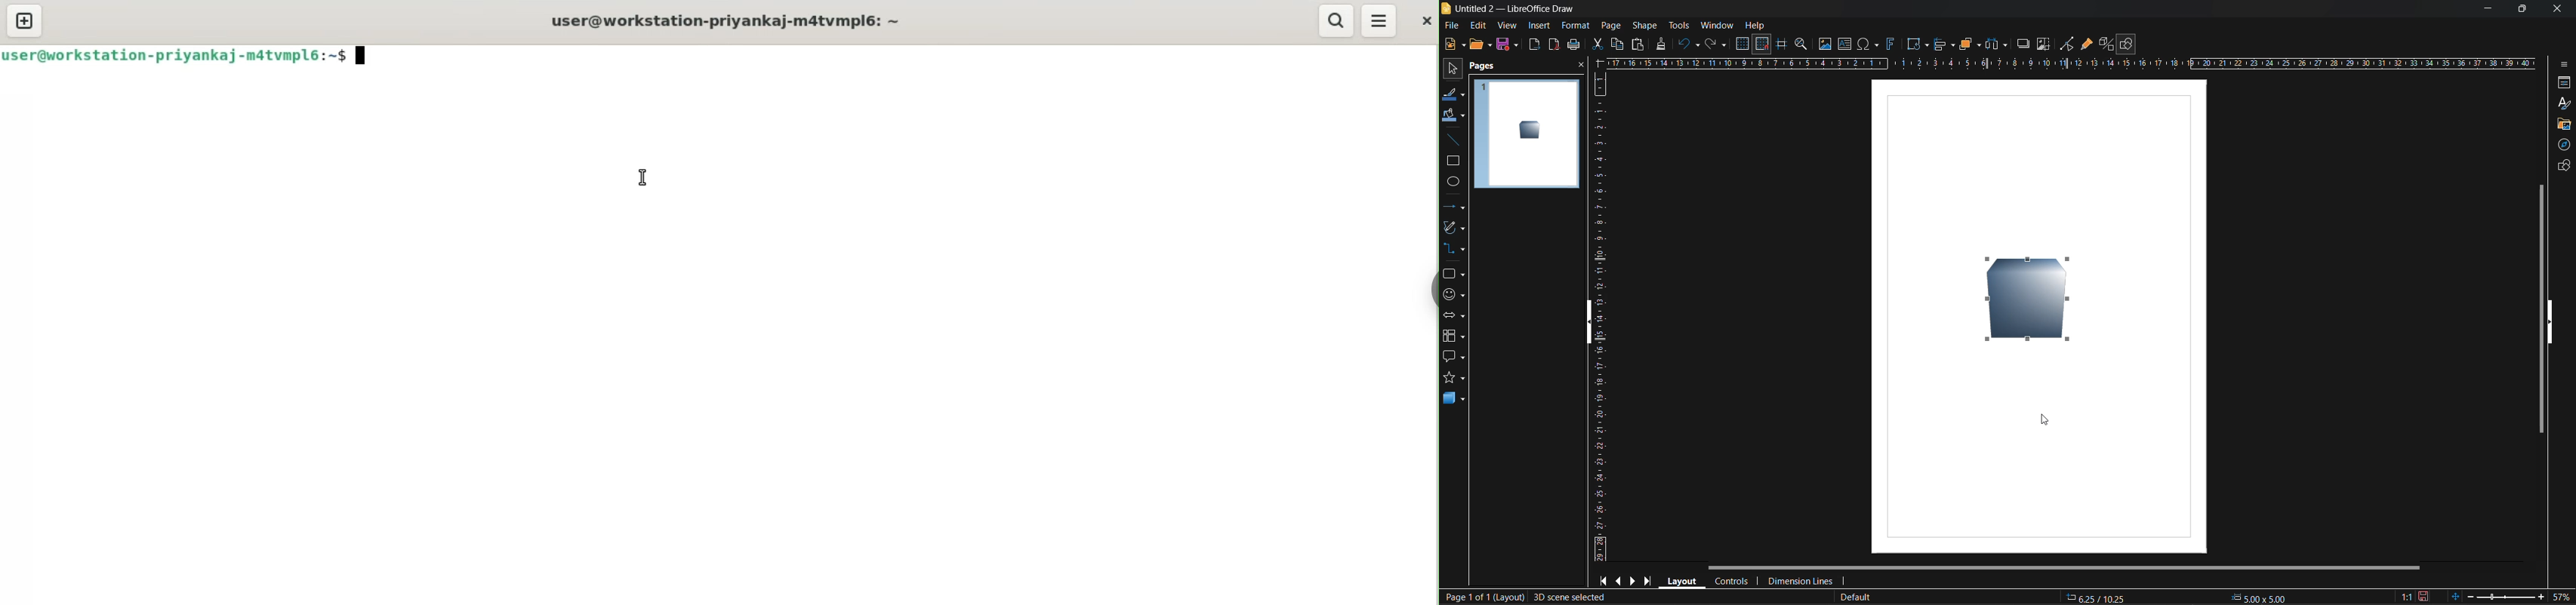  Describe the element at coordinates (1453, 229) in the screenshot. I see `curves and polygons` at that location.